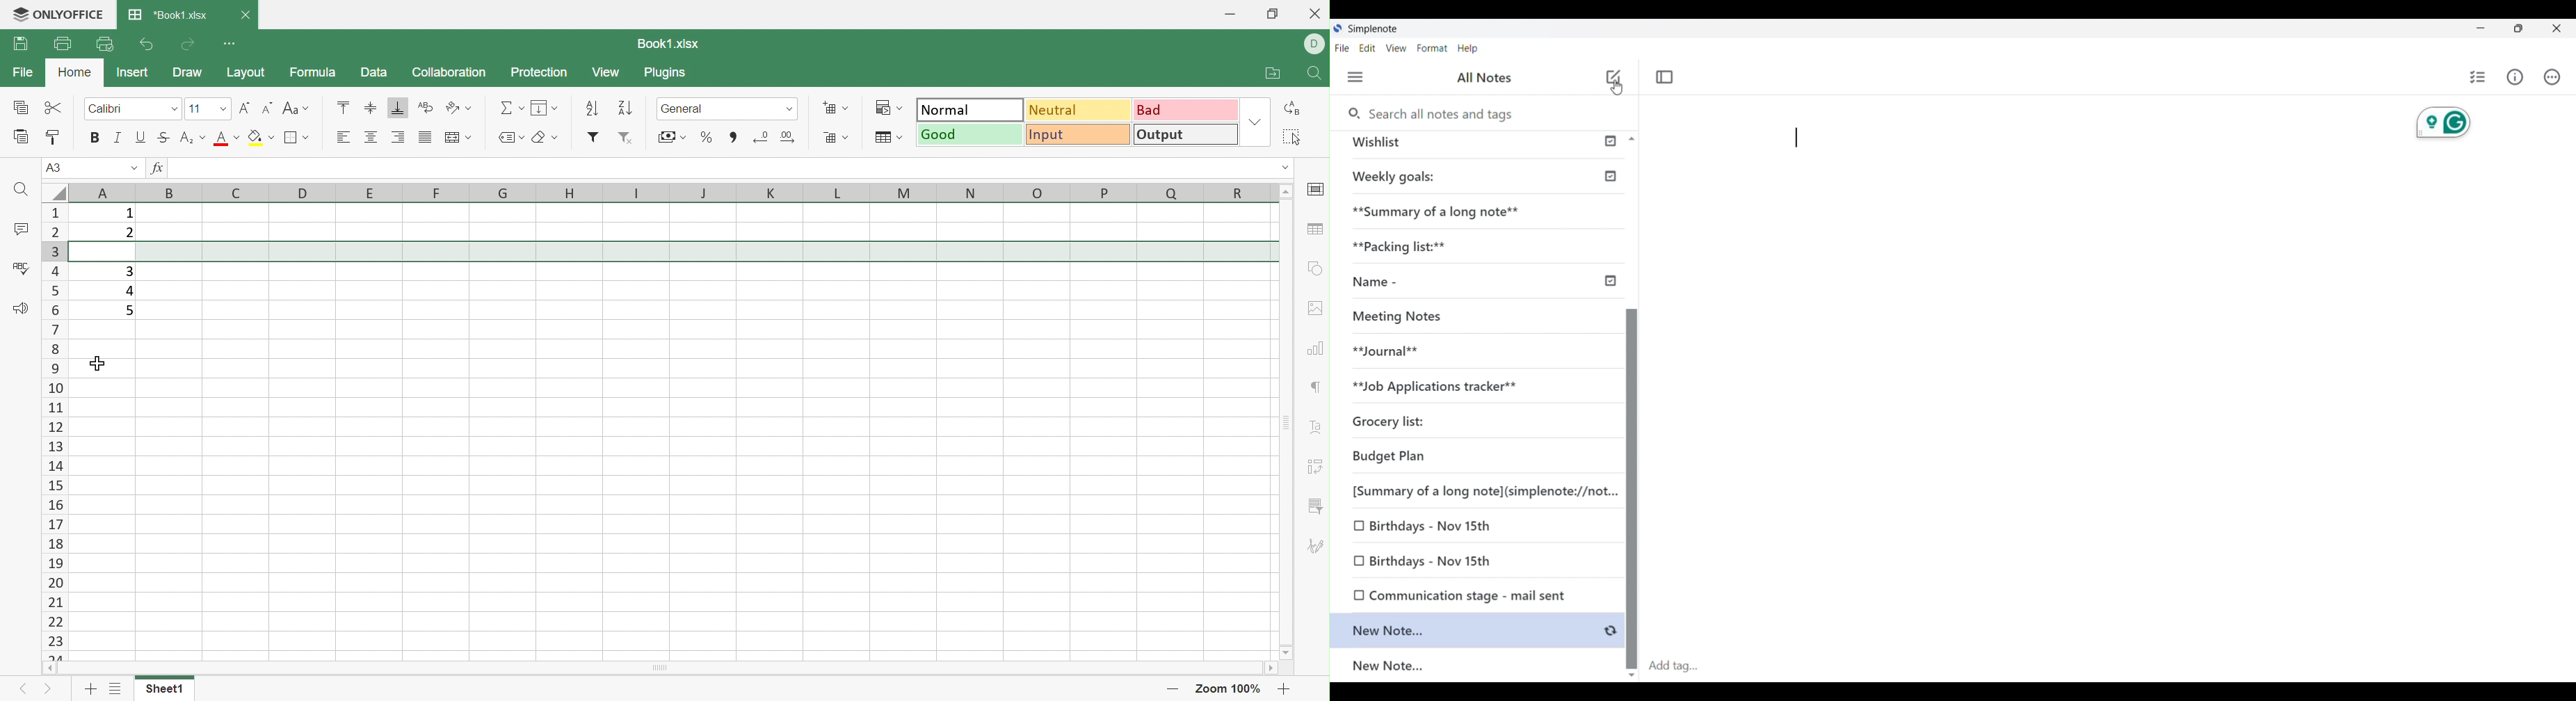 Image resolution: width=2576 pixels, height=728 pixels. Describe the element at coordinates (127, 291) in the screenshot. I see `4` at that location.